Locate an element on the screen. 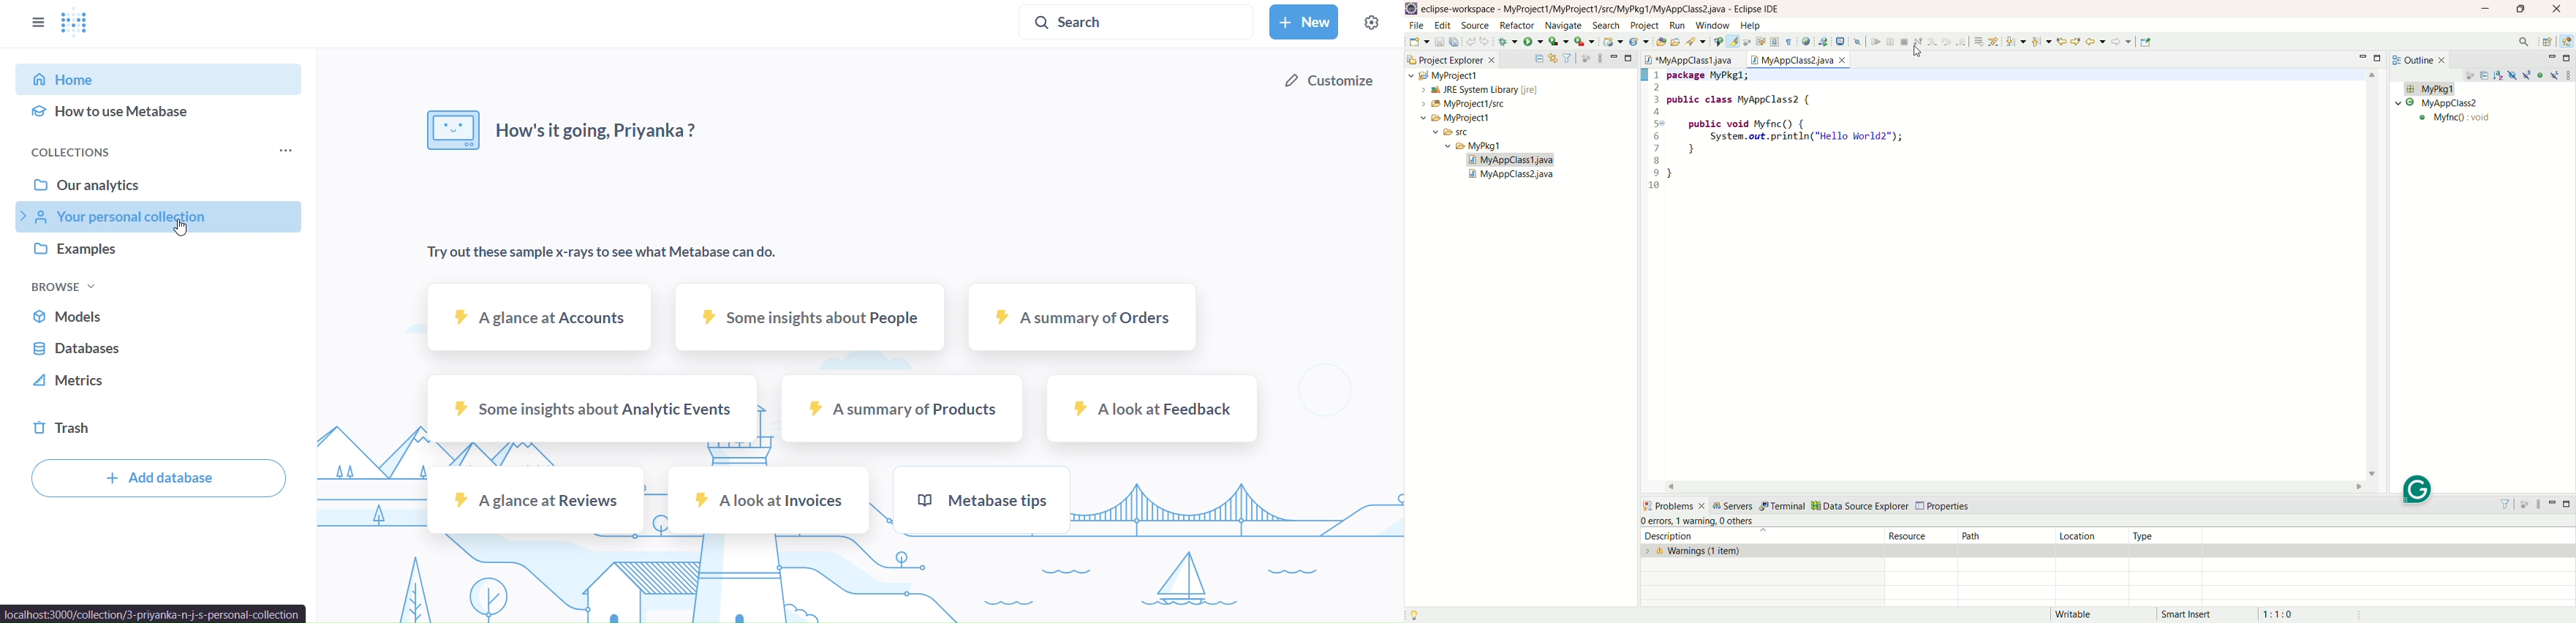 Image resolution: width=2576 pixels, height=644 pixels. step into is located at coordinates (1932, 43).